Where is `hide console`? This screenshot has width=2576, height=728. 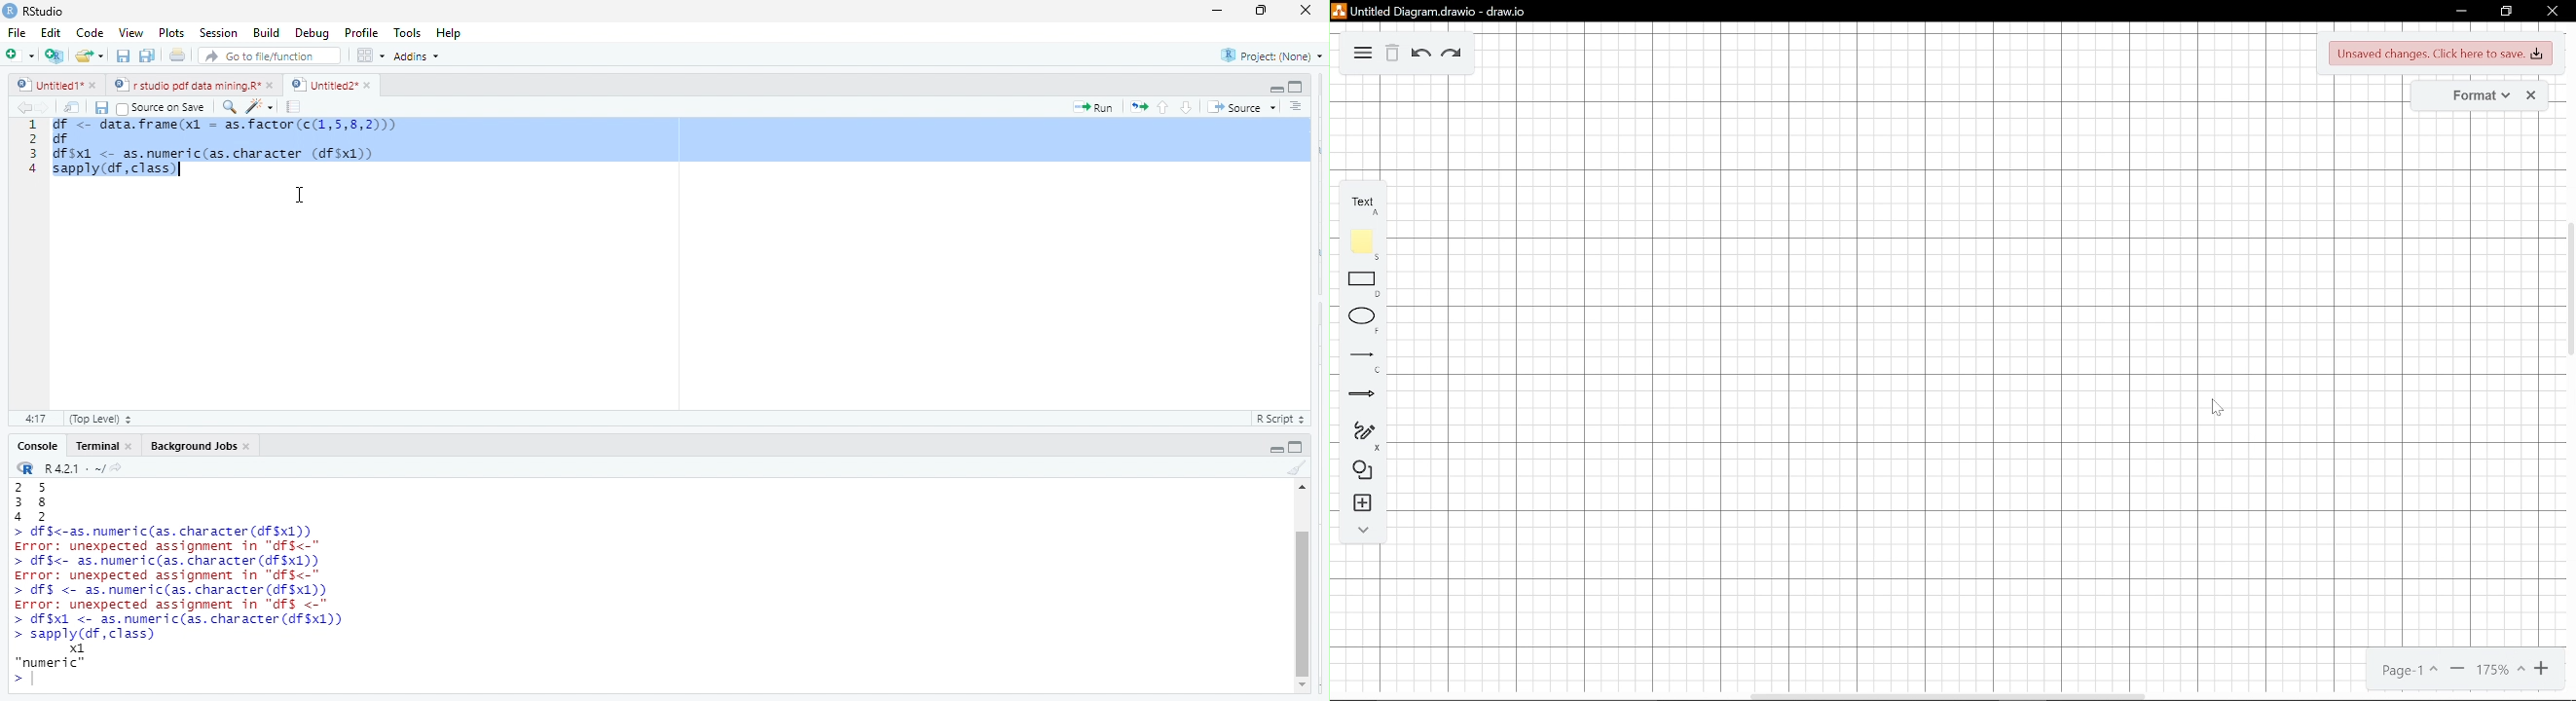 hide console is located at coordinates (1297, 86).